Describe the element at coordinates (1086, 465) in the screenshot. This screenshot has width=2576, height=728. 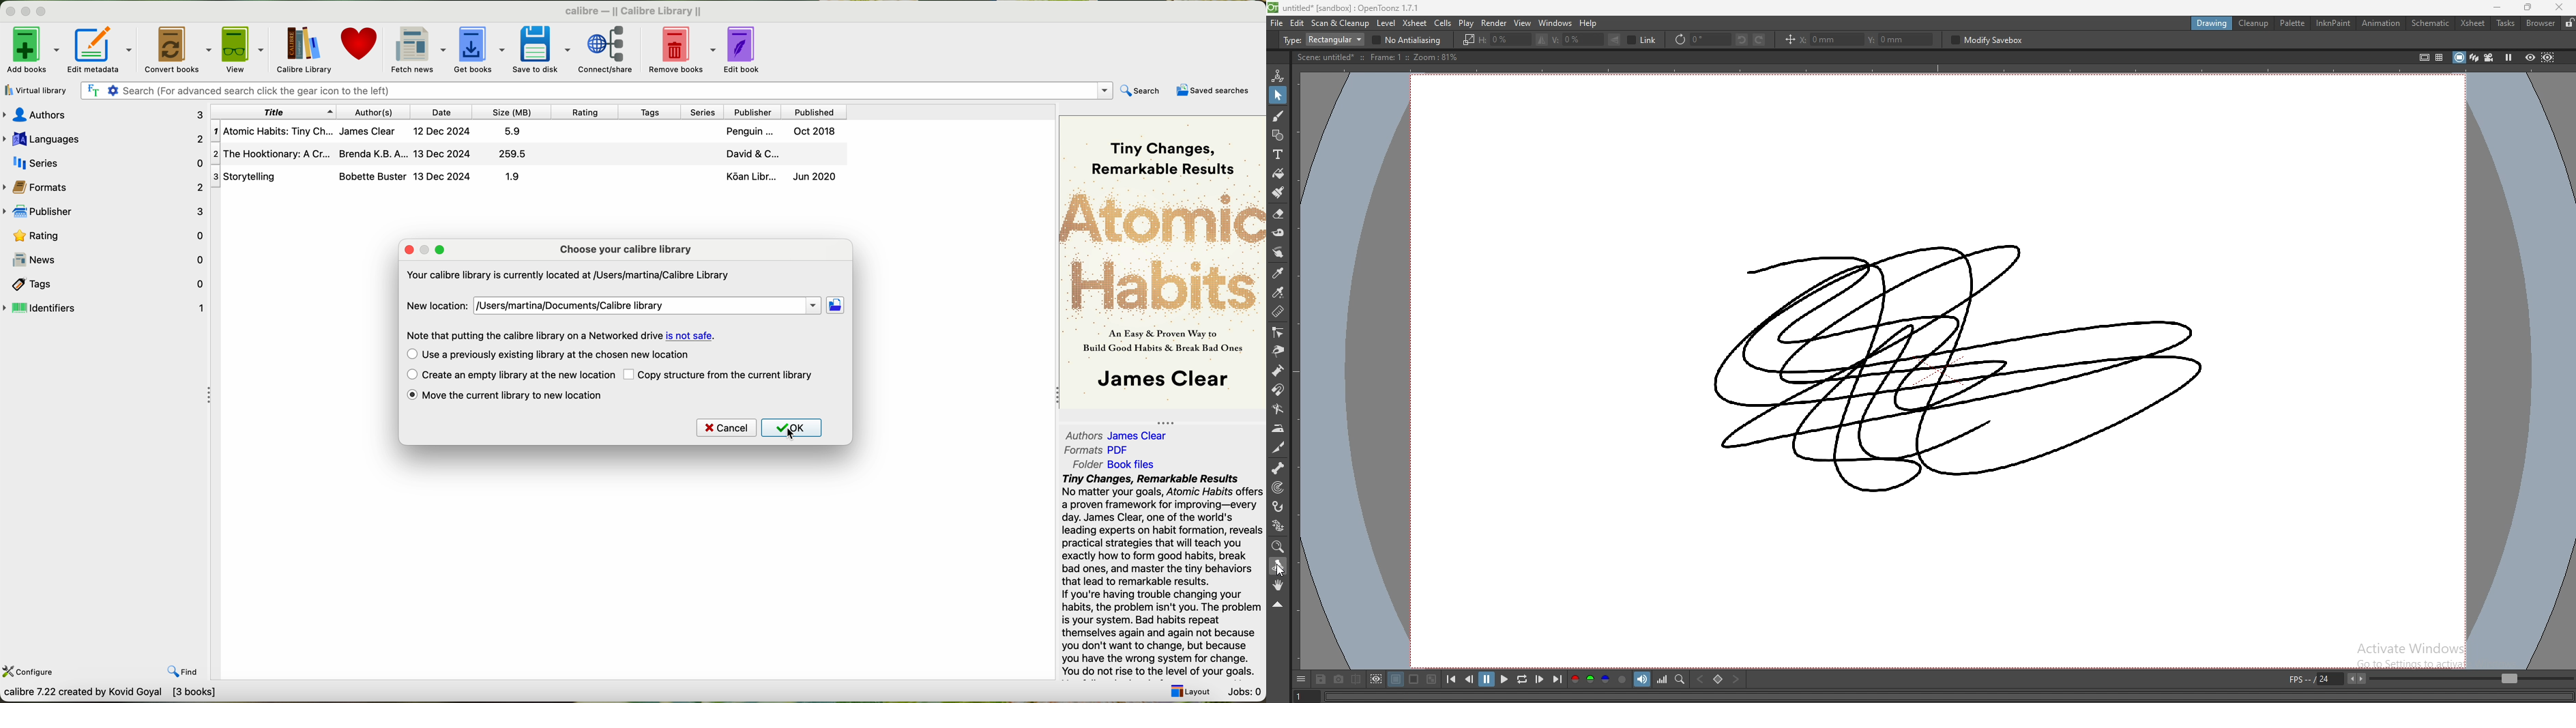
I see `folder` at that location.